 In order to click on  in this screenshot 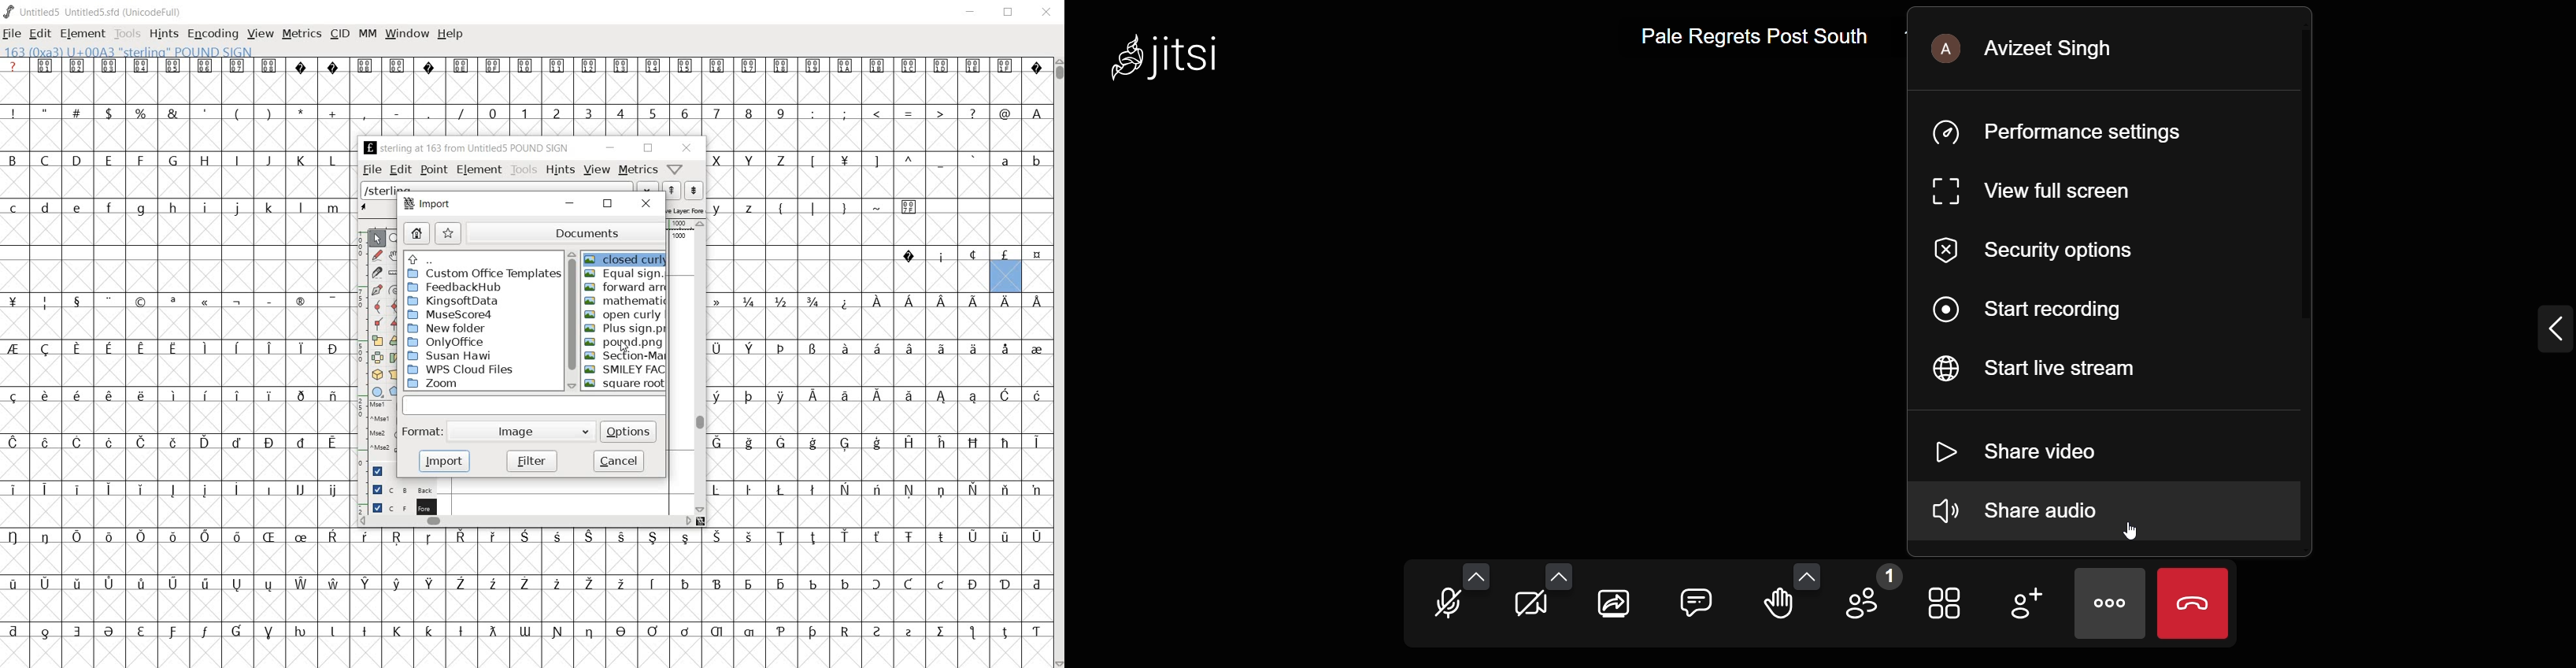, I will do `click(204, 395)`.